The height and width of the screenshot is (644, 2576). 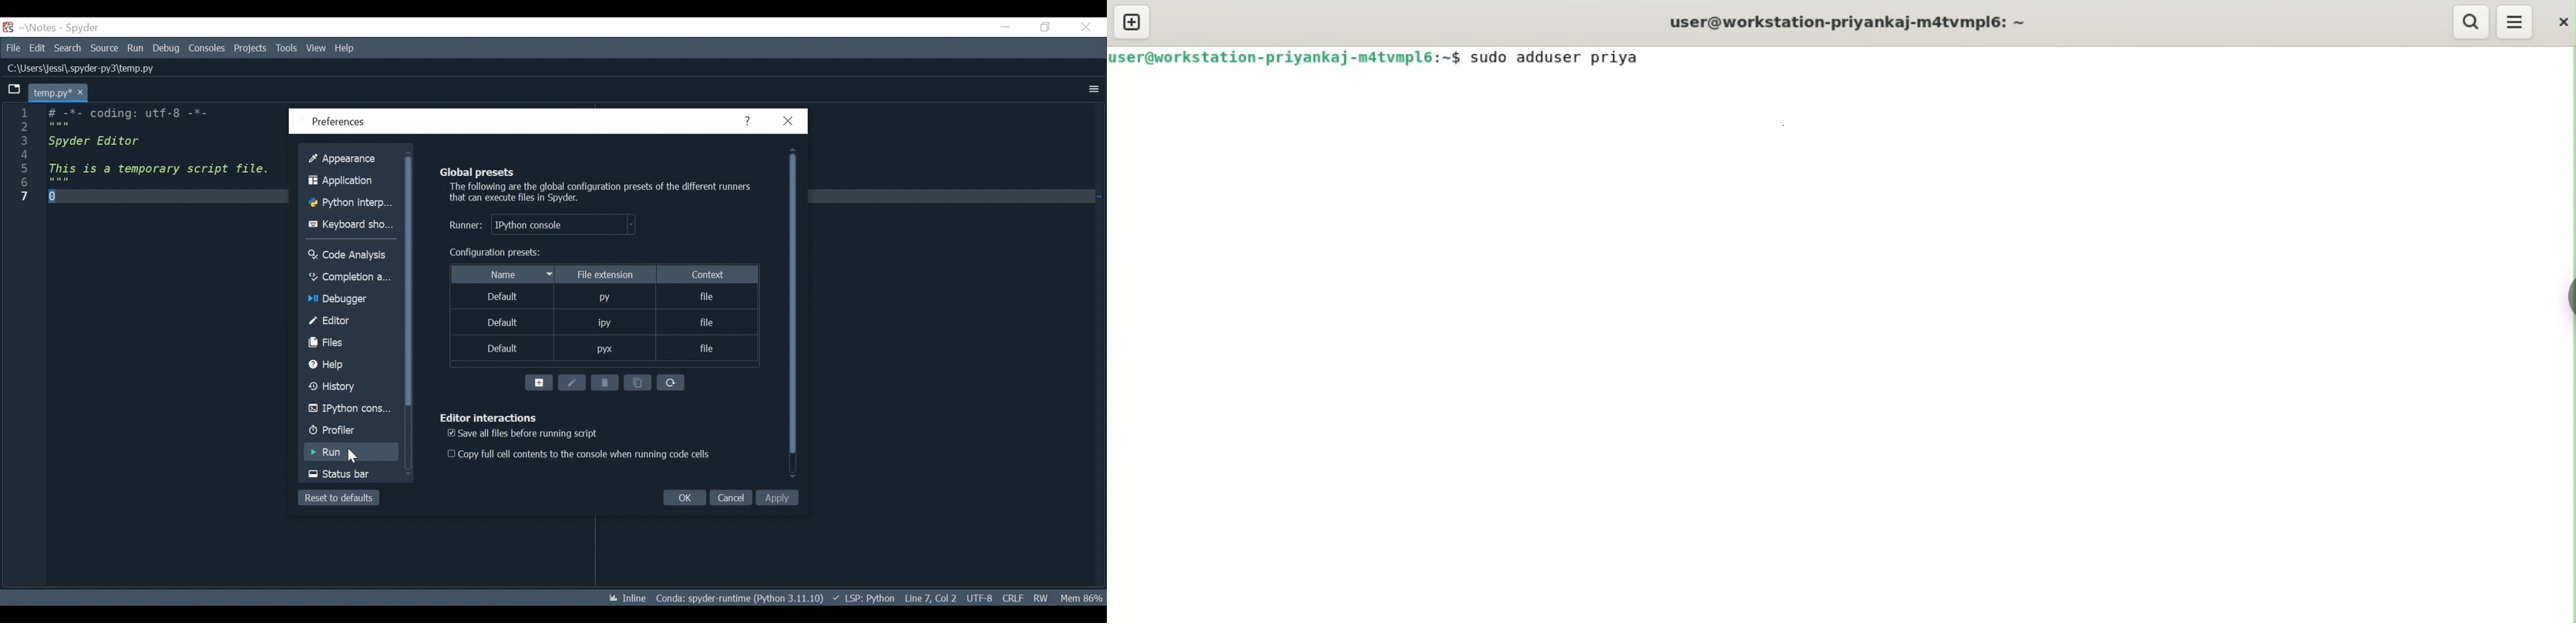 I want to click on Edit Selected, so click(x=640, y=382).